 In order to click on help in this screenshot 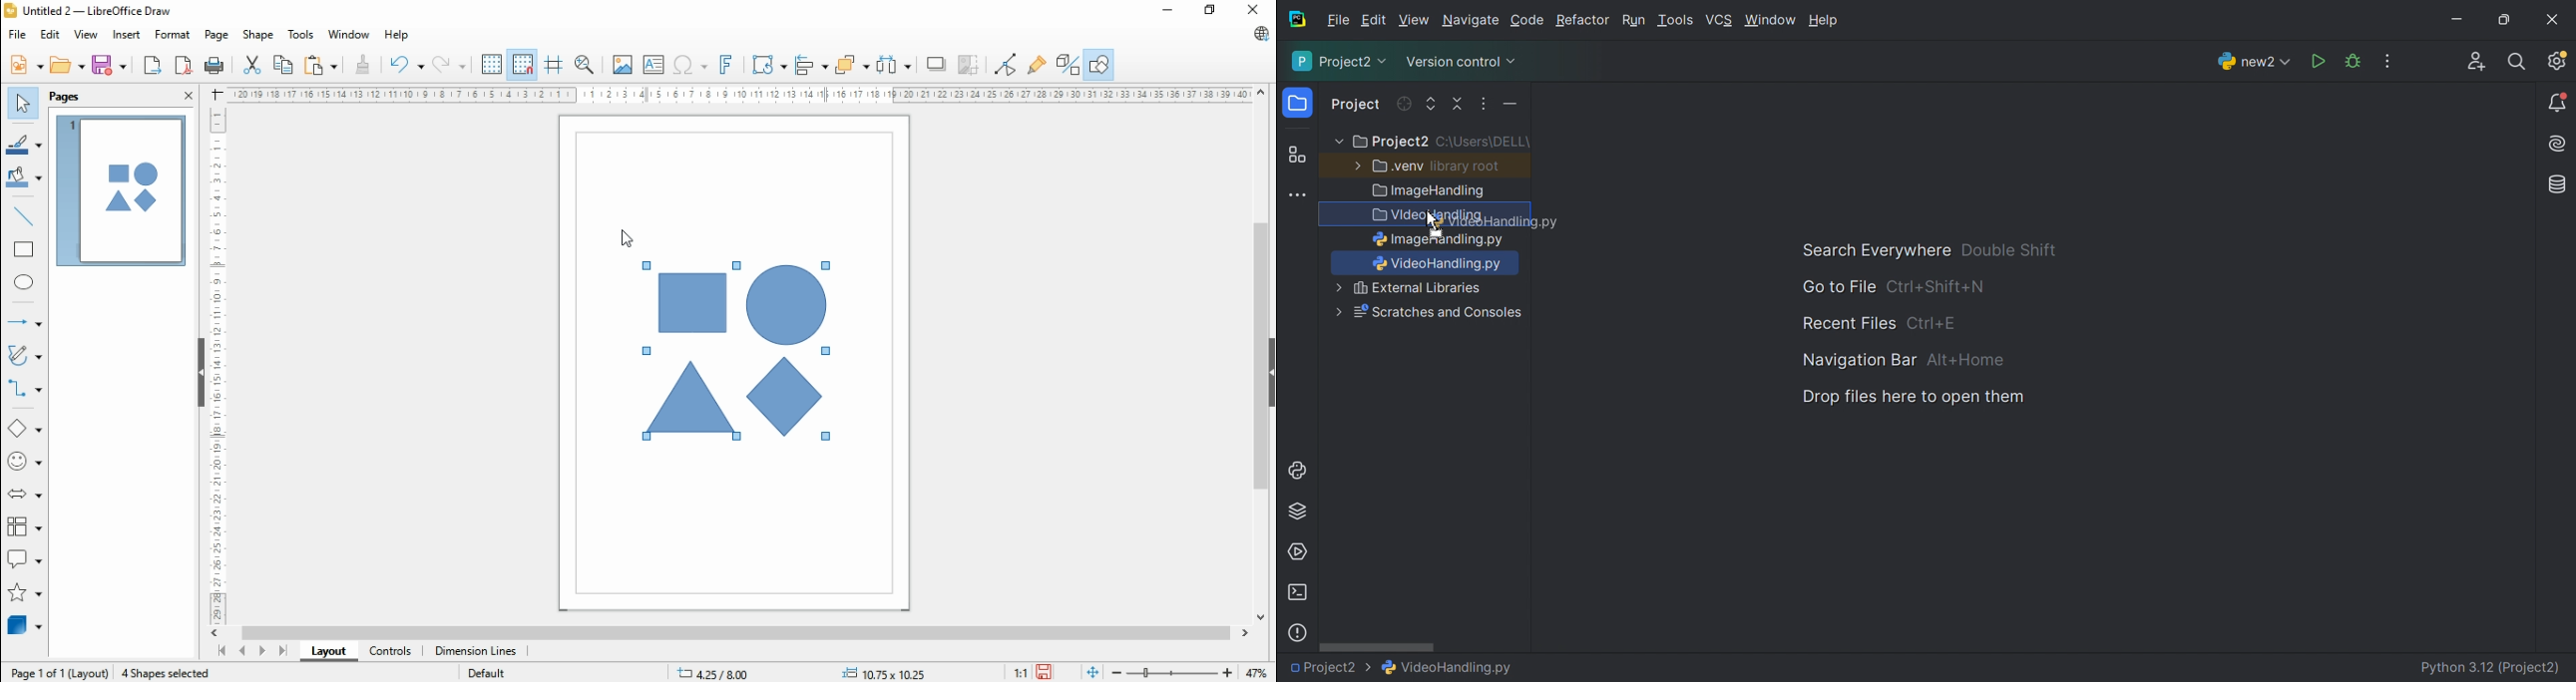, I will do `click(396, 36)`.